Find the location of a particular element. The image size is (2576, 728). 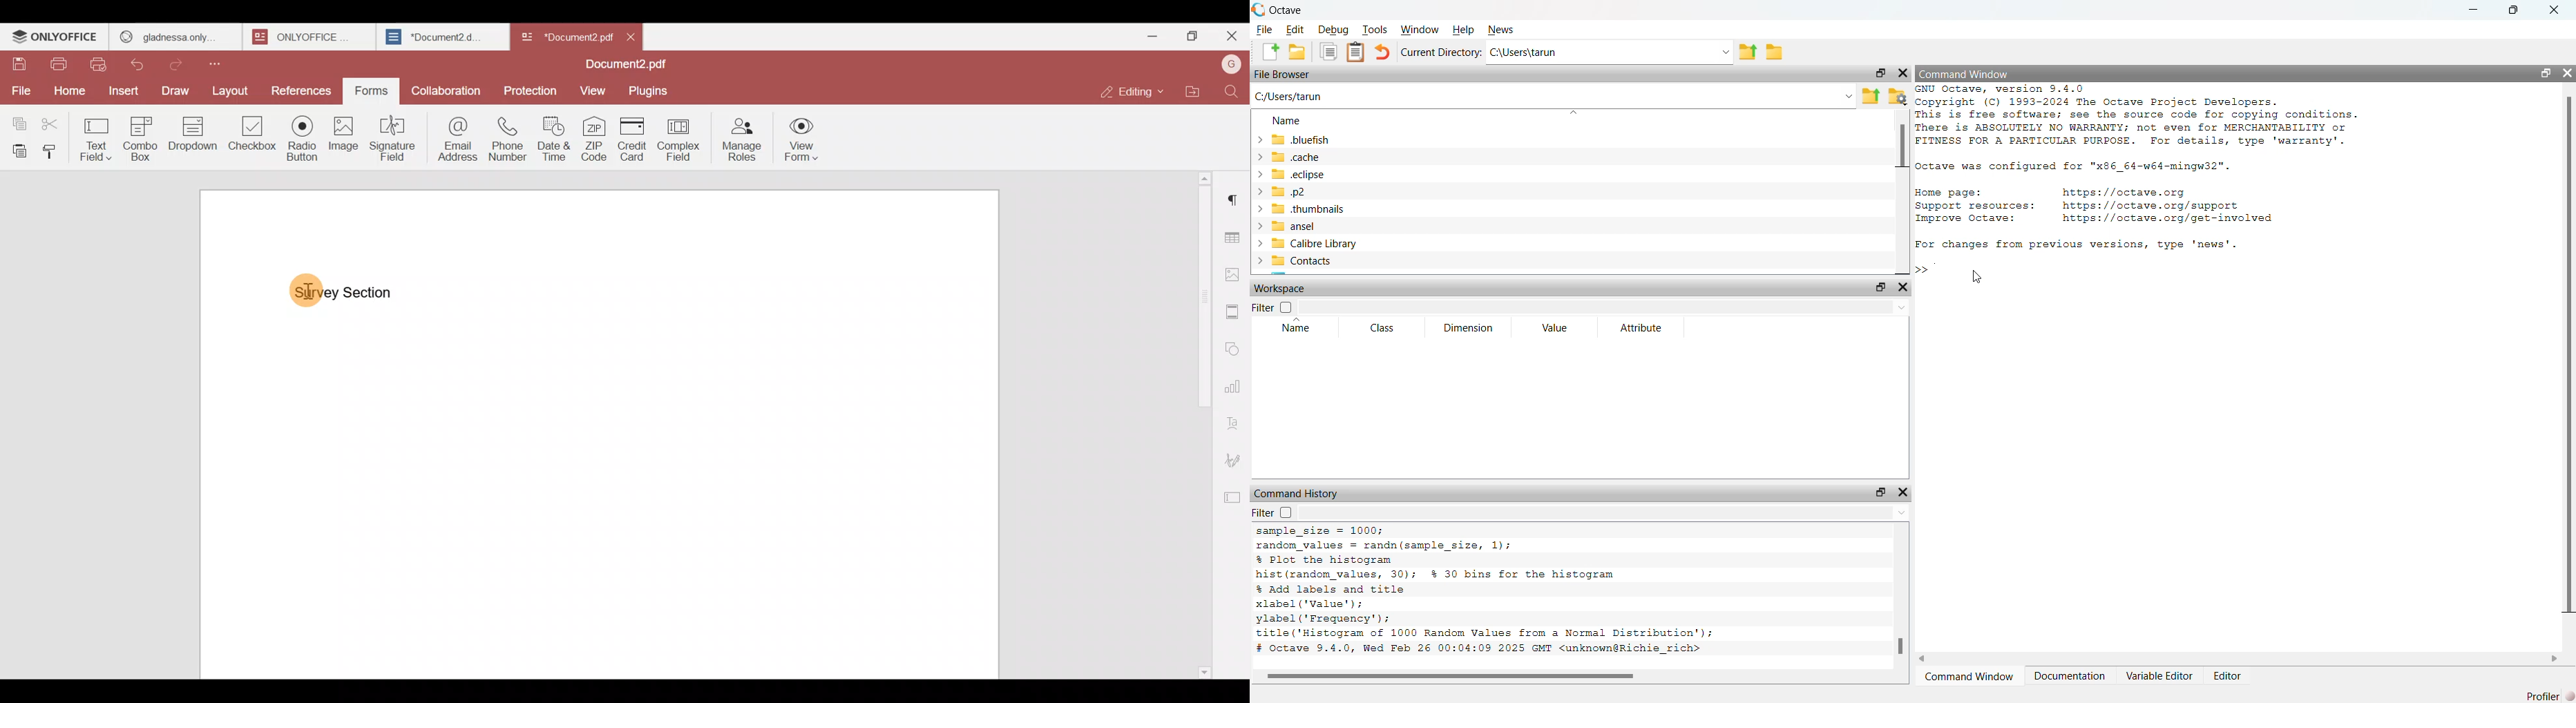

Command History is located at coordinates (1297, 494).